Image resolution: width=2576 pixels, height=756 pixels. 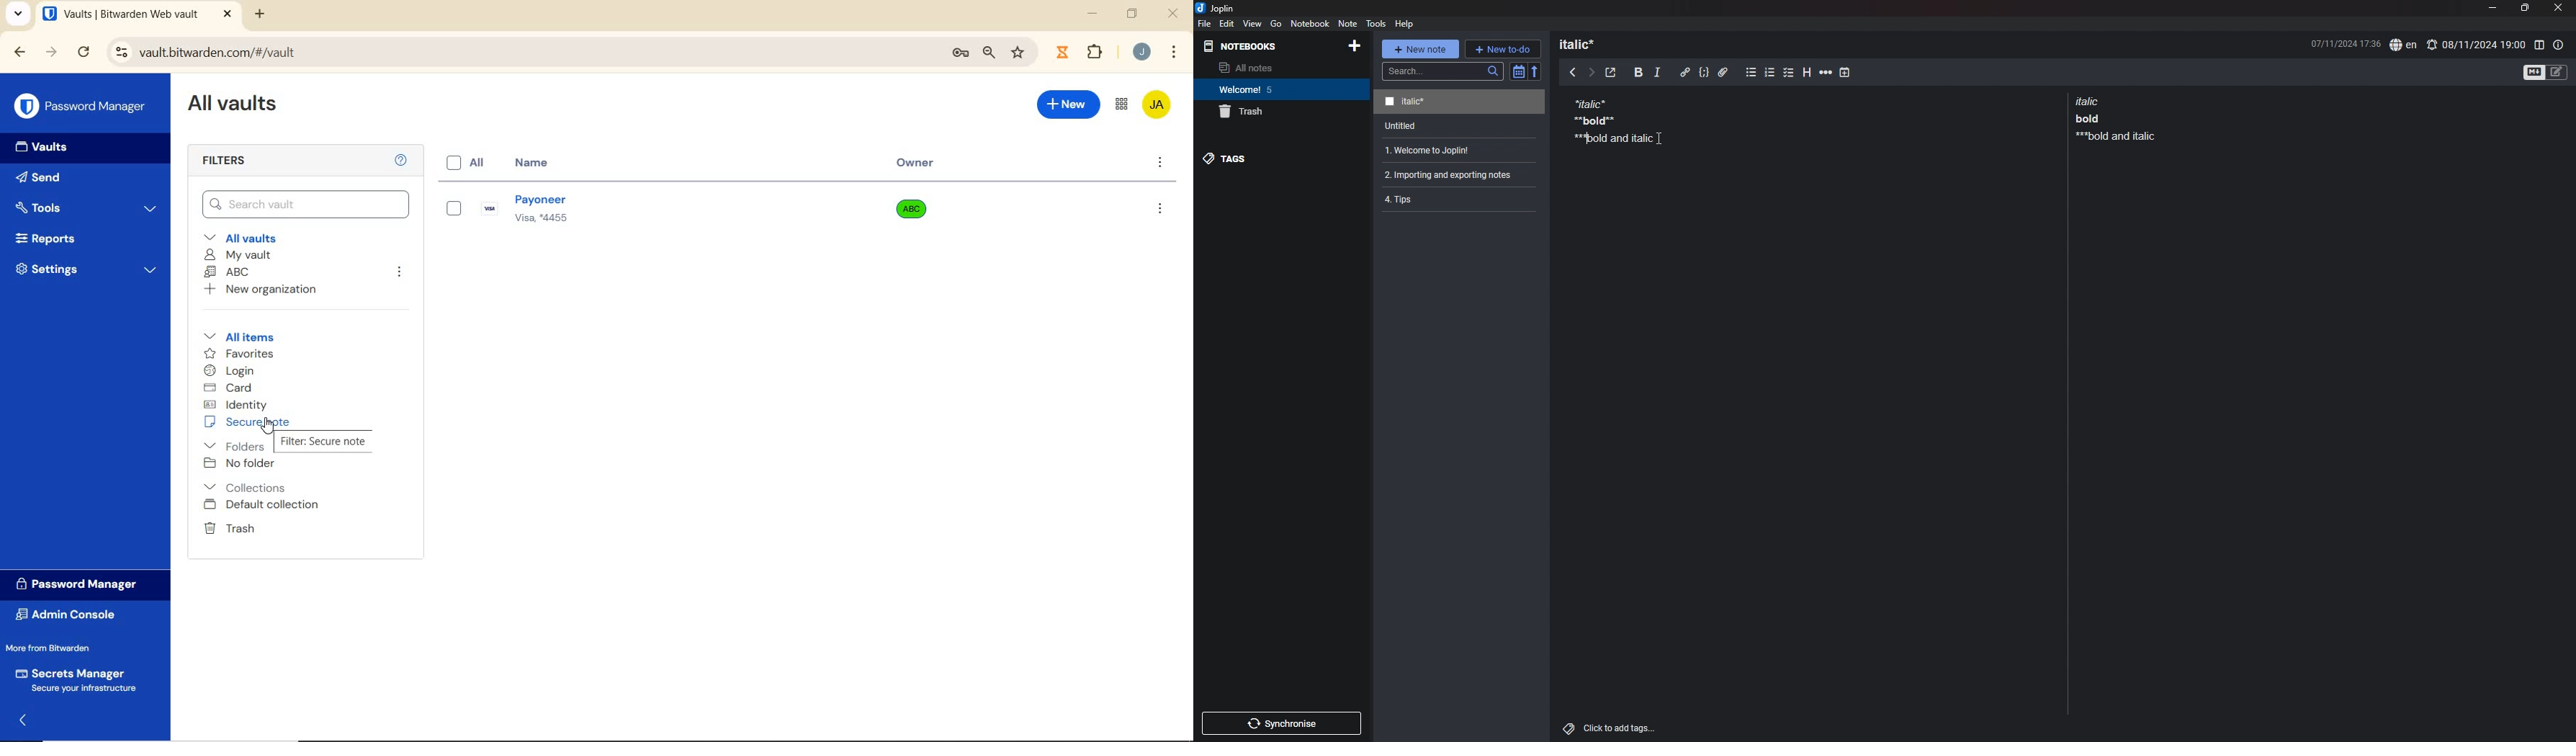 I want to click on Tools, so click(x=87, y=207).